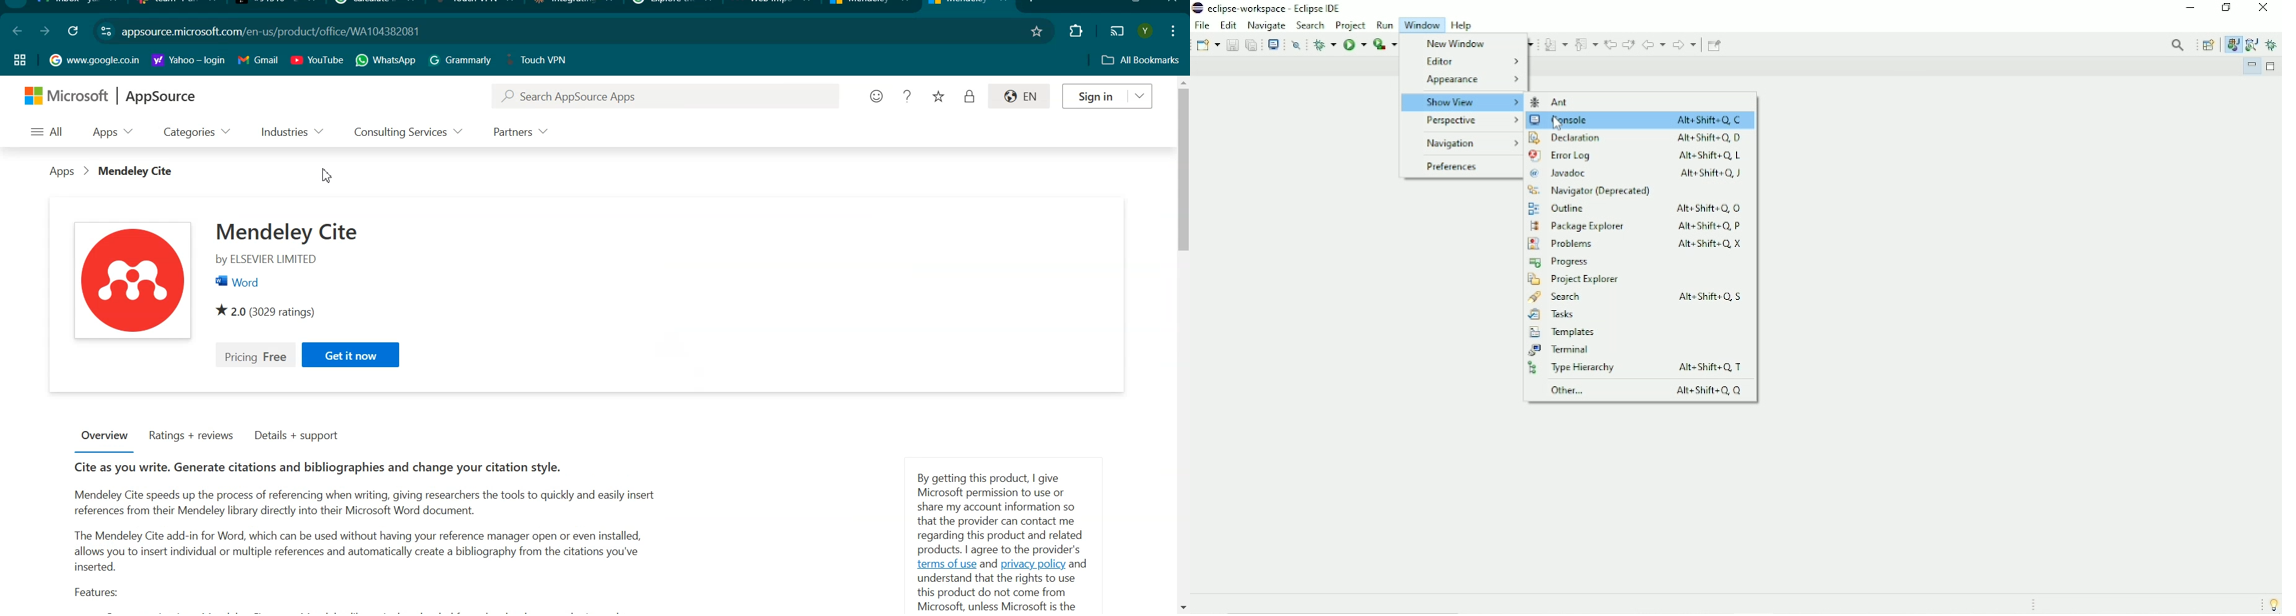 Image resolution: width=2296 pixels, height=616 pixels. What do you see at coordinates (1354, 44) in the screenshot?
I see `Run` at bounding box center [1354, 44].